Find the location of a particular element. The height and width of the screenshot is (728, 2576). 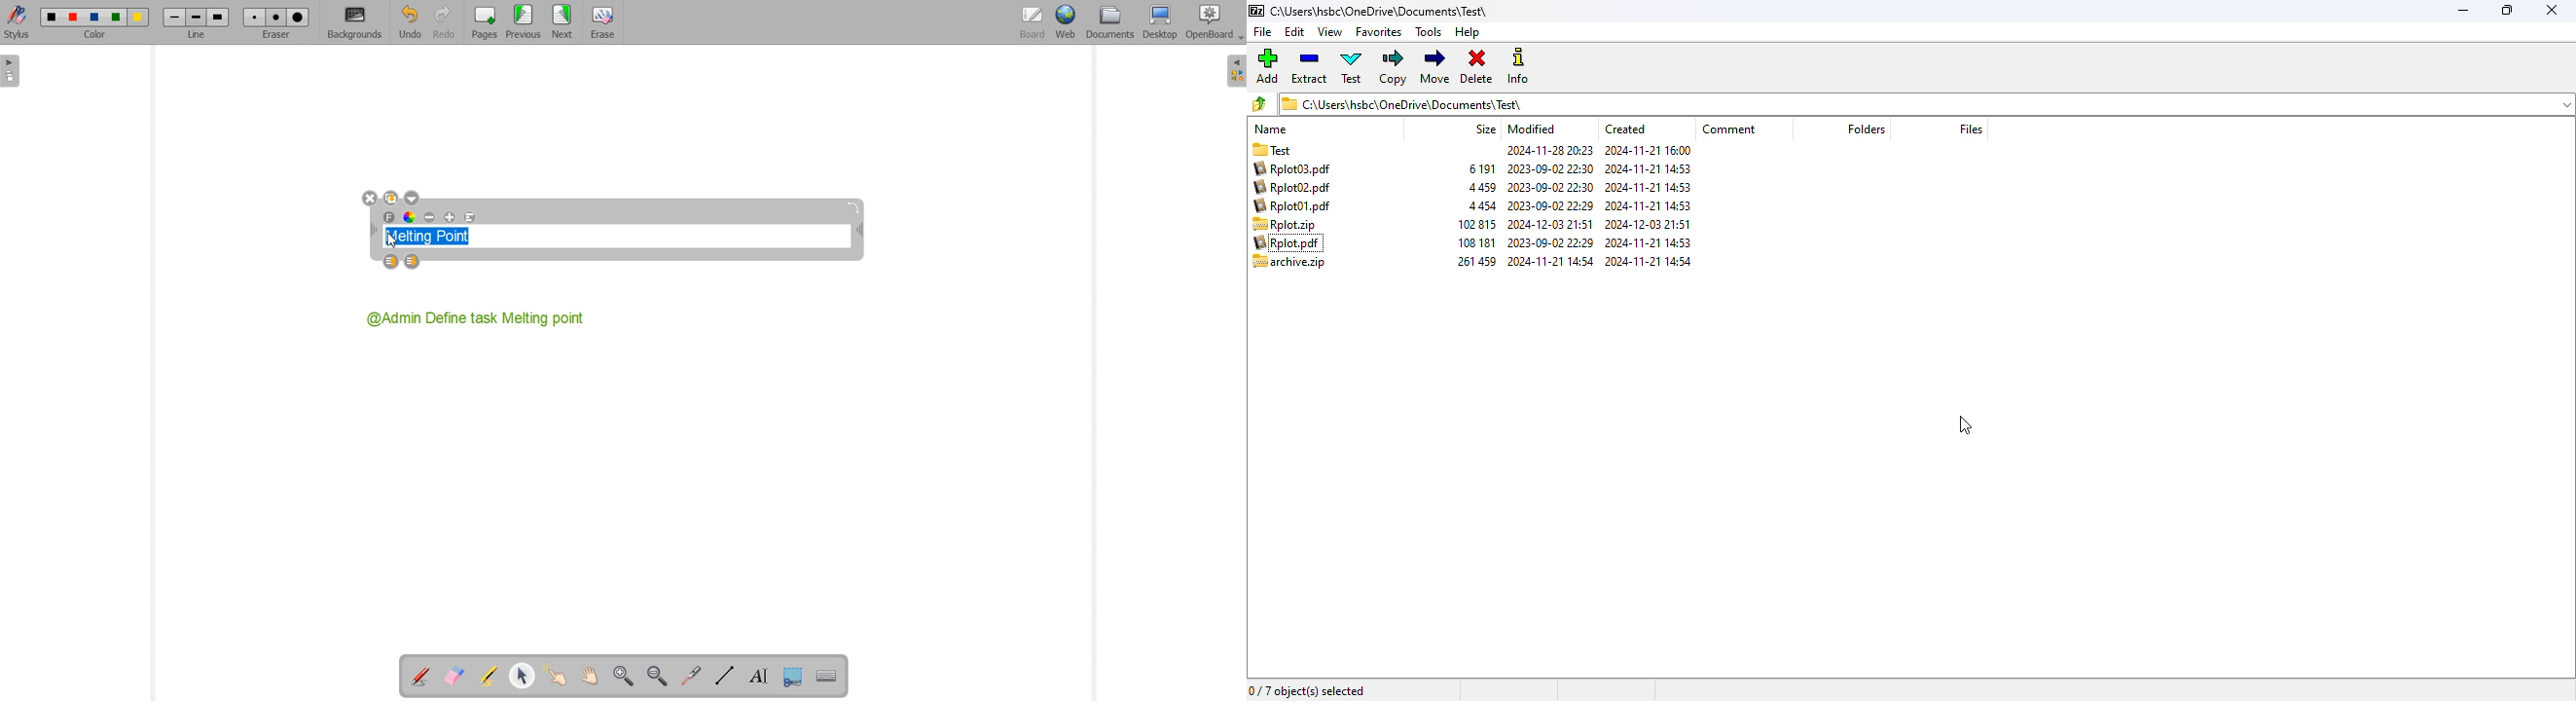

test is located at coordinates (1353, 67).